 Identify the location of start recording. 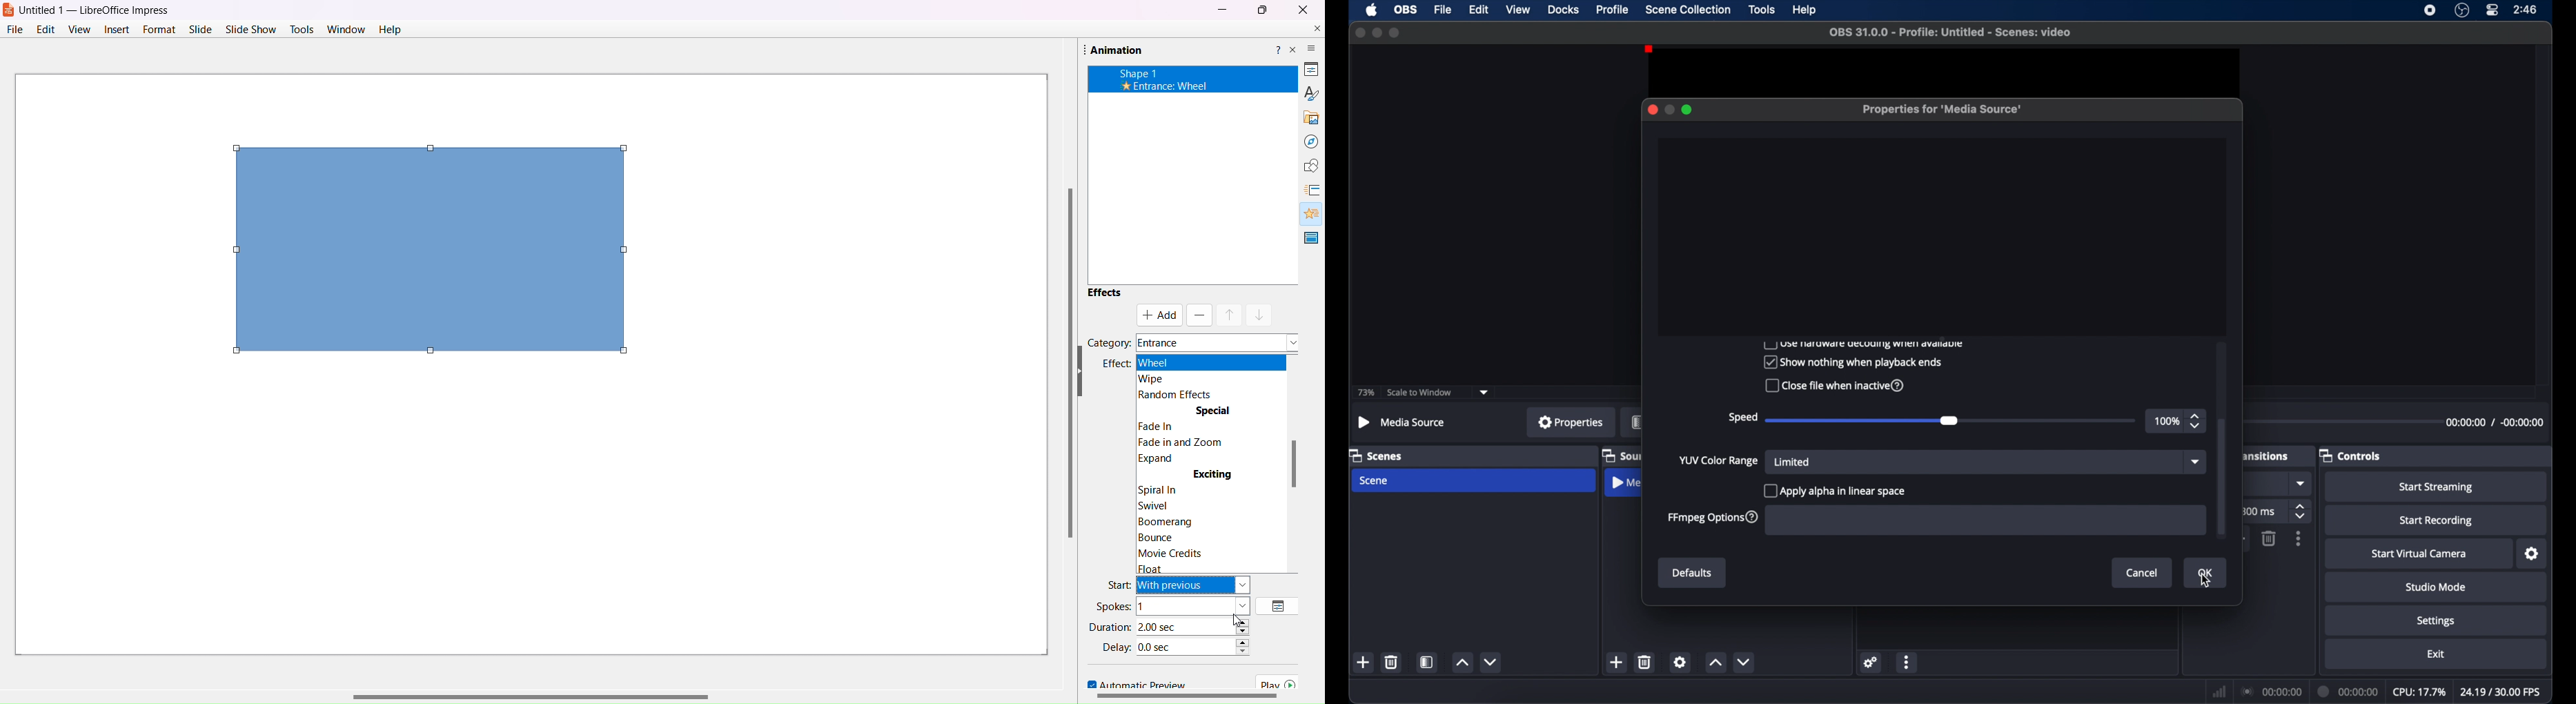
(2437, 521).